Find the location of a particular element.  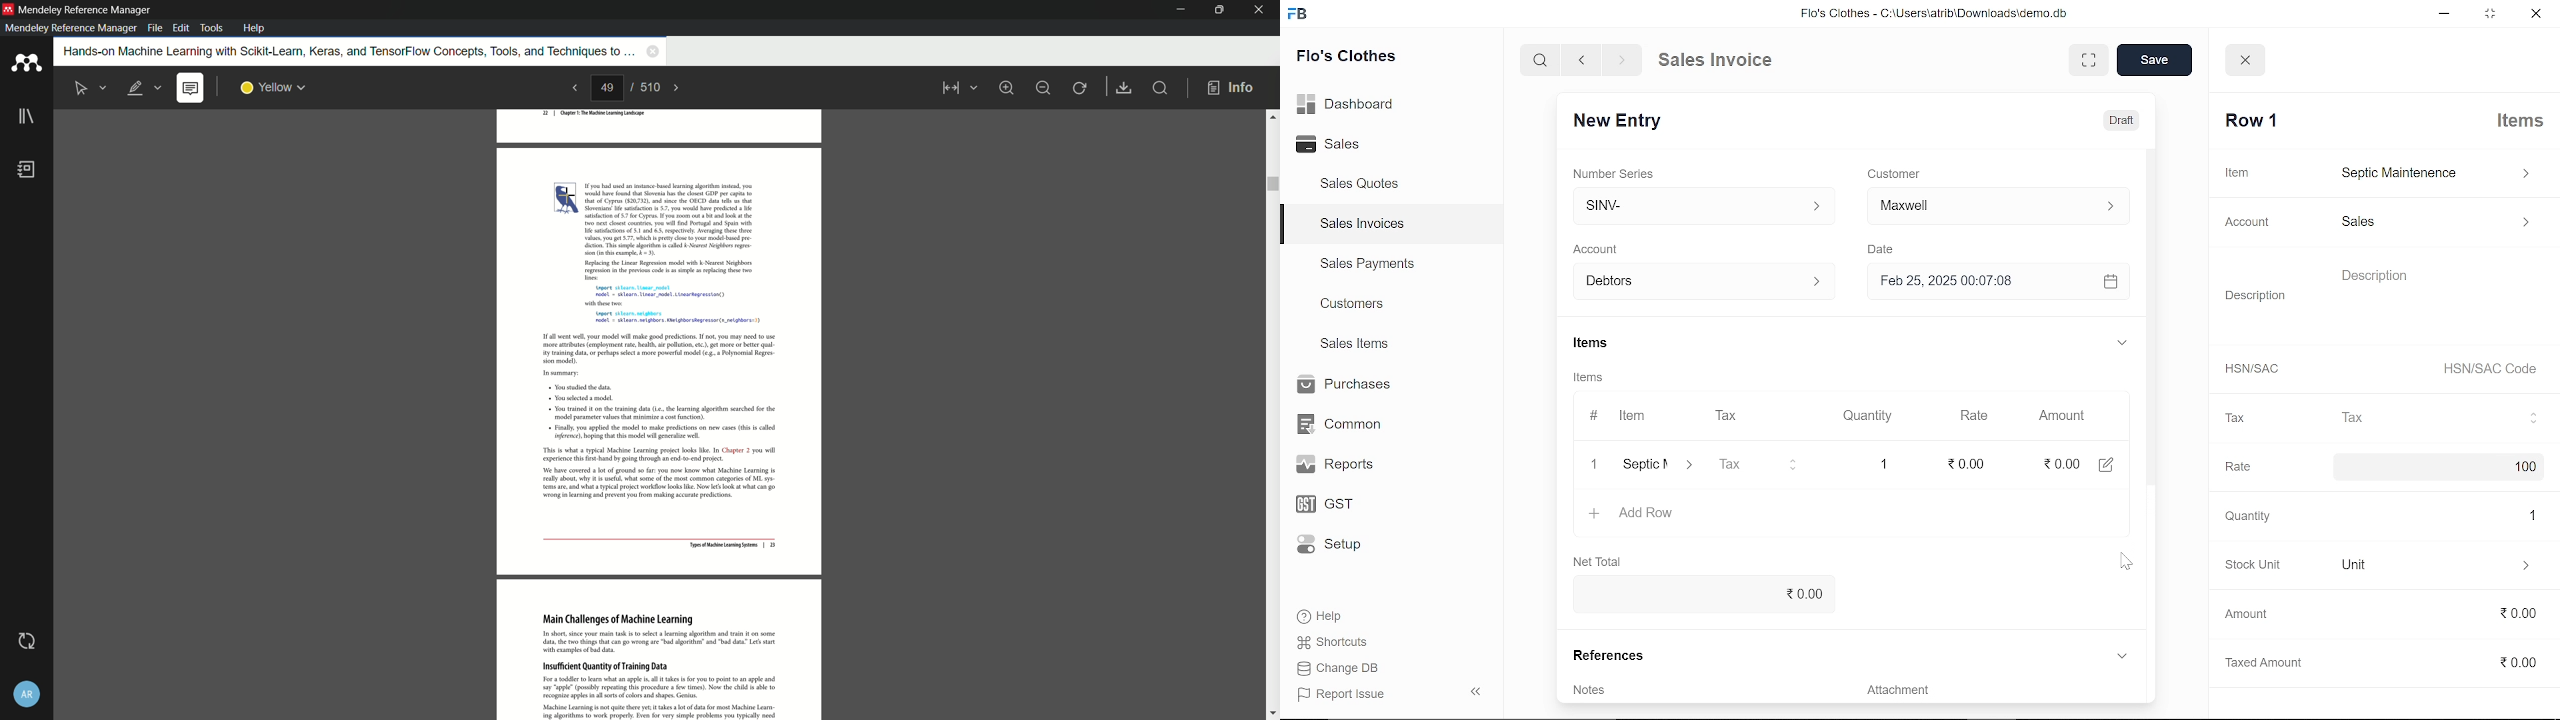

‘Septic Maintenence is located at coordinates (1642, 466).